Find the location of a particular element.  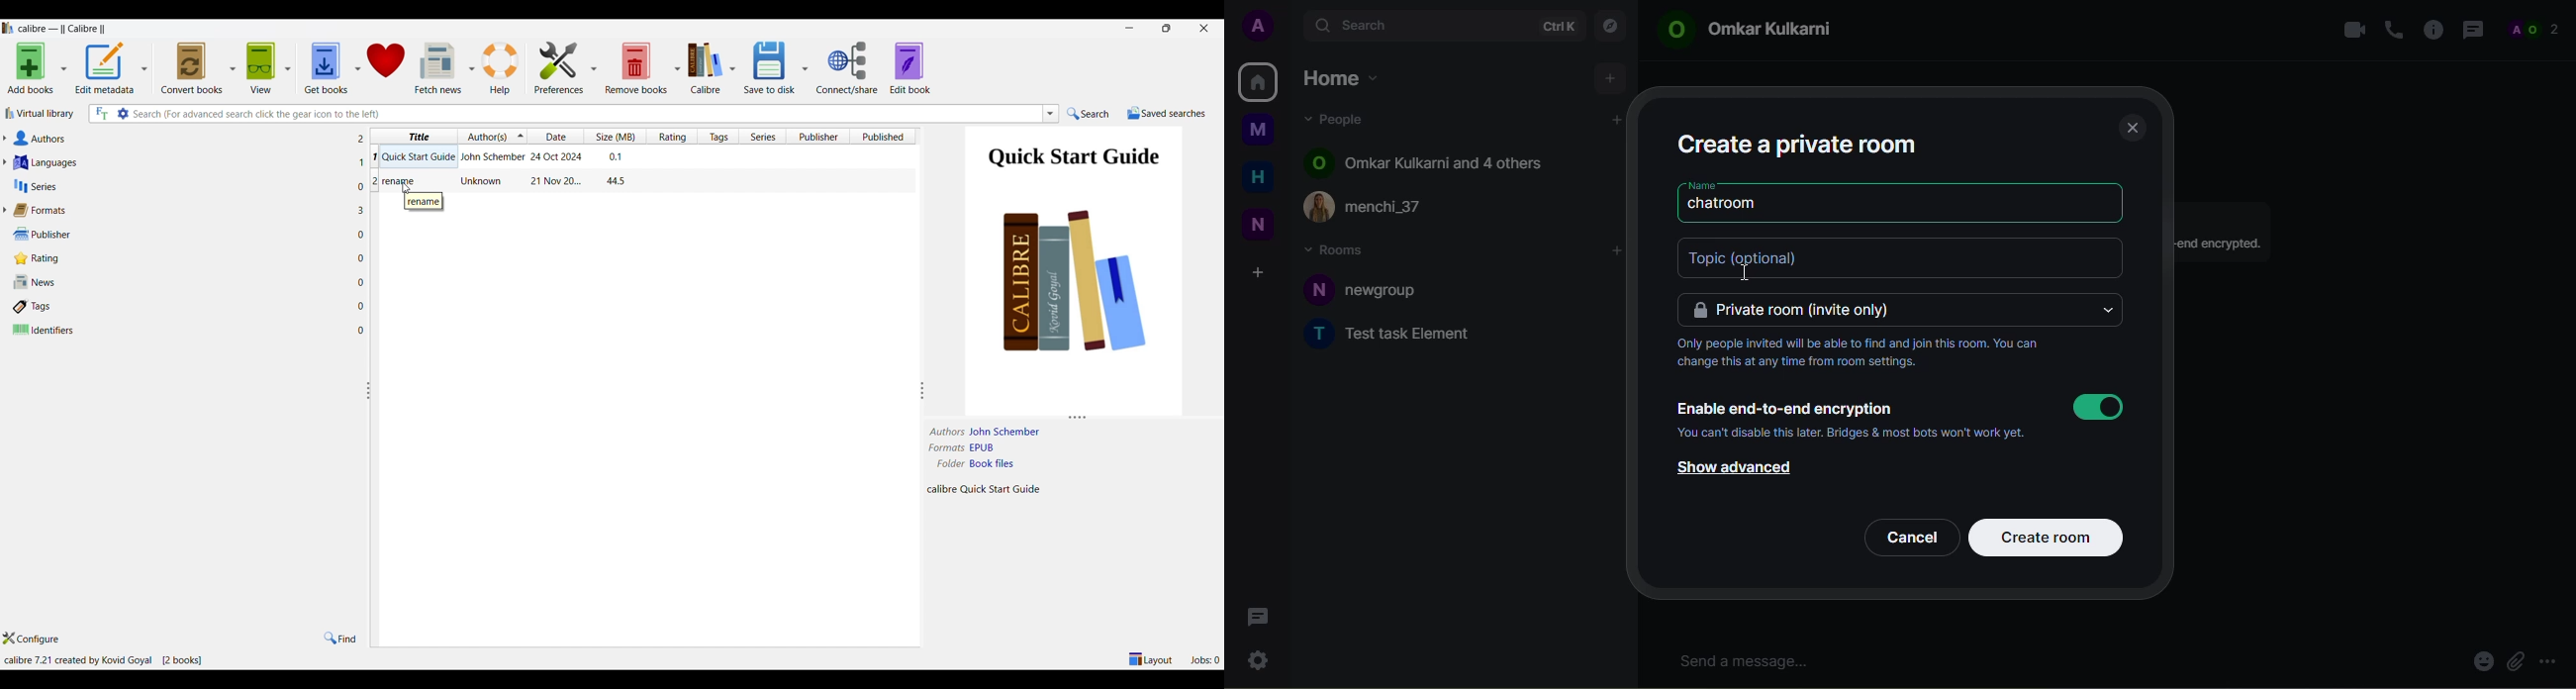

Preview of current selection is located at coordinates (1072, 256).